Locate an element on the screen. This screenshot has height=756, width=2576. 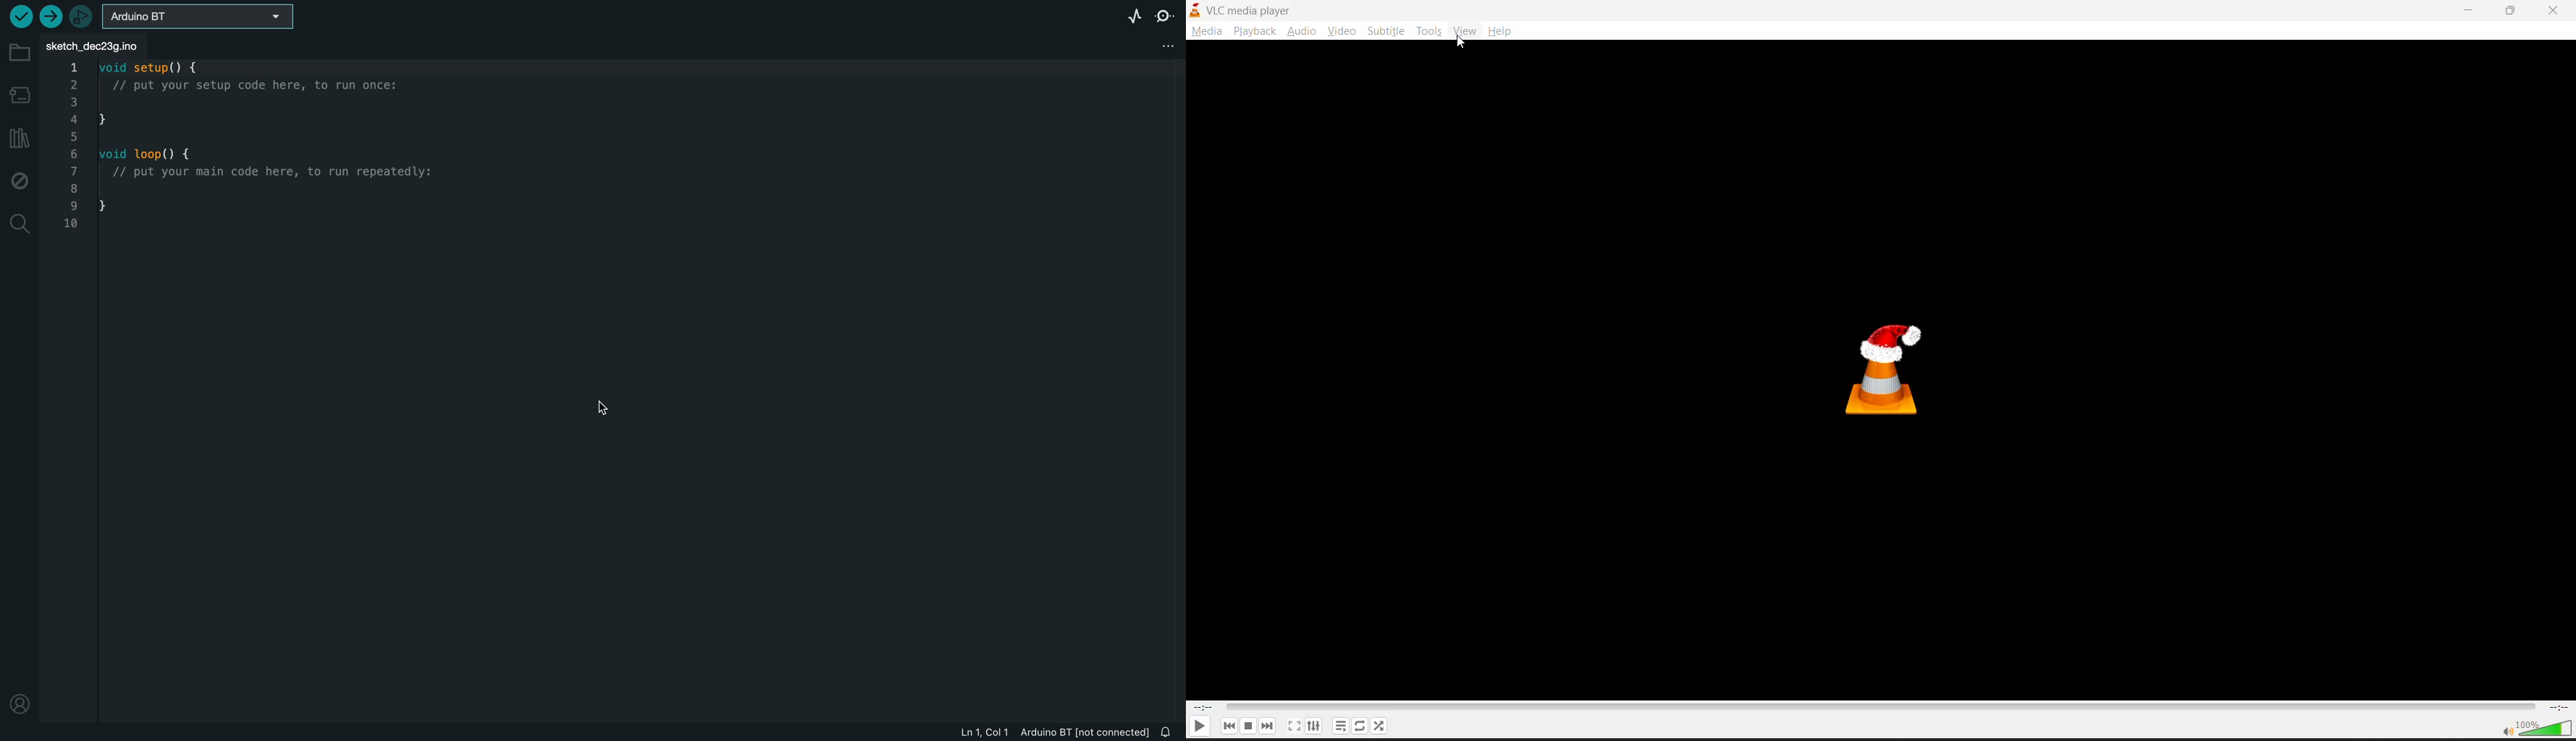
current play time is located at coordinates (1204, 708).